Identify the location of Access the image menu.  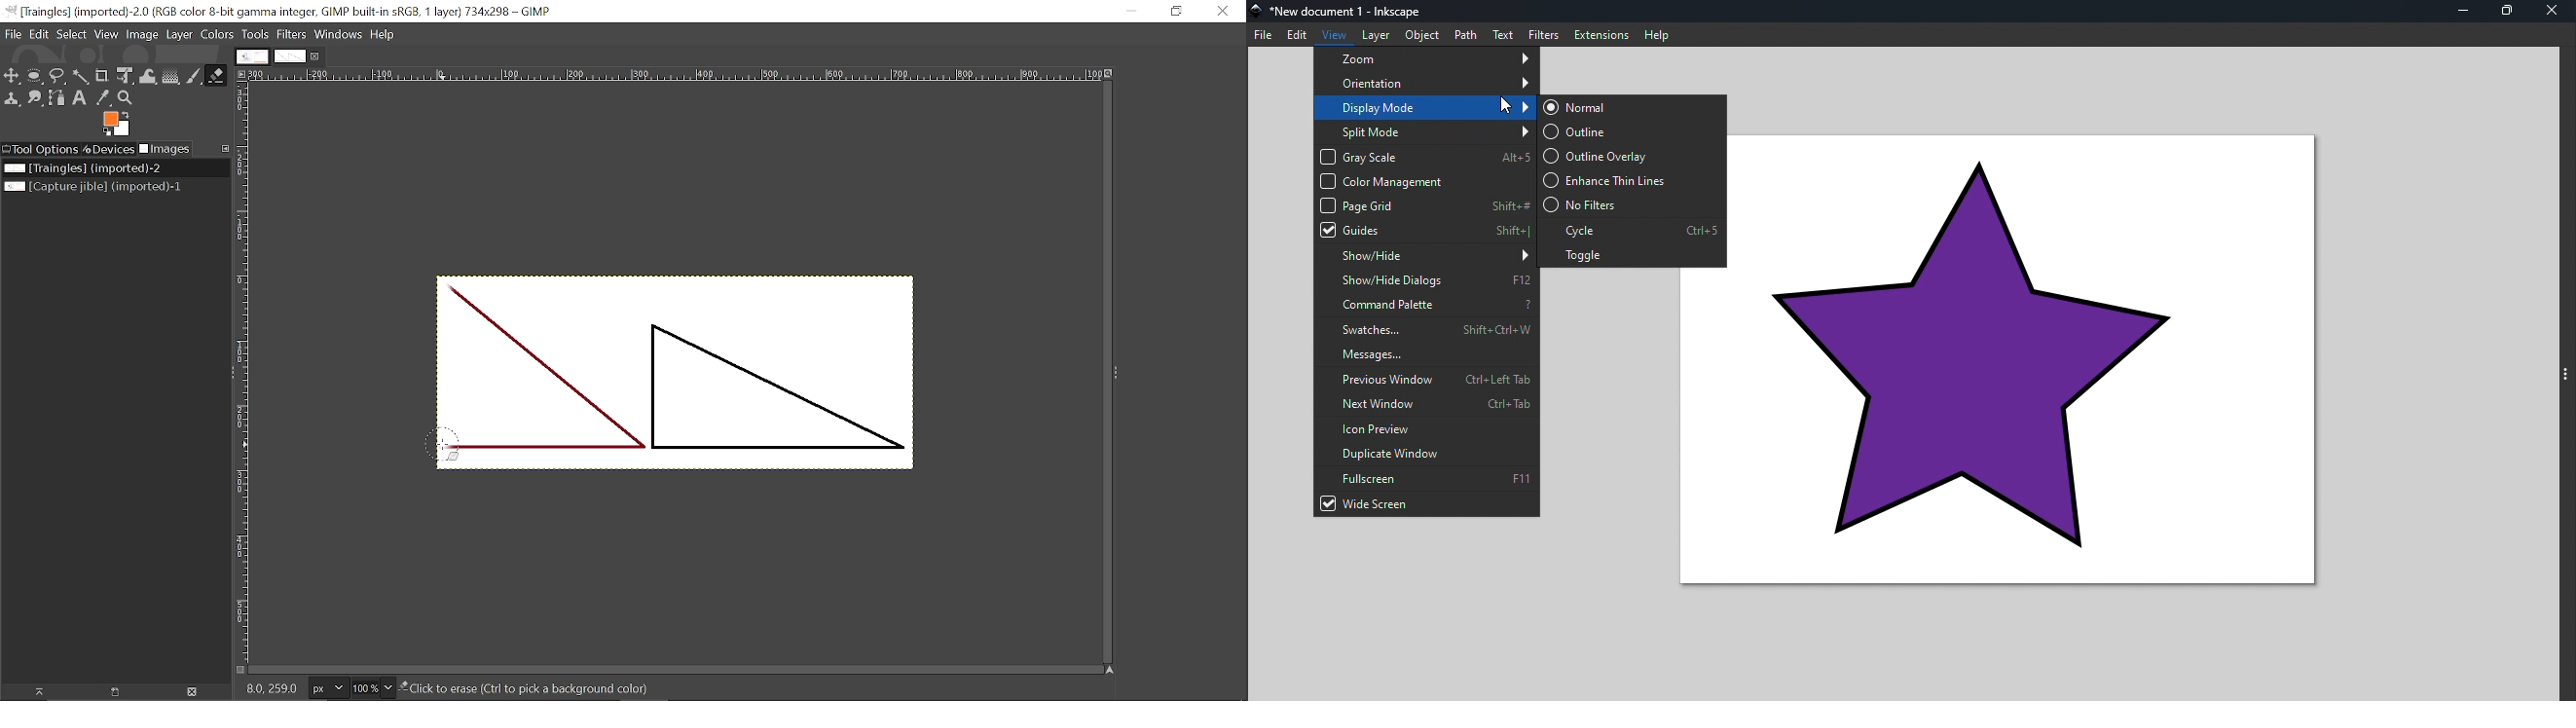
(240, 73).